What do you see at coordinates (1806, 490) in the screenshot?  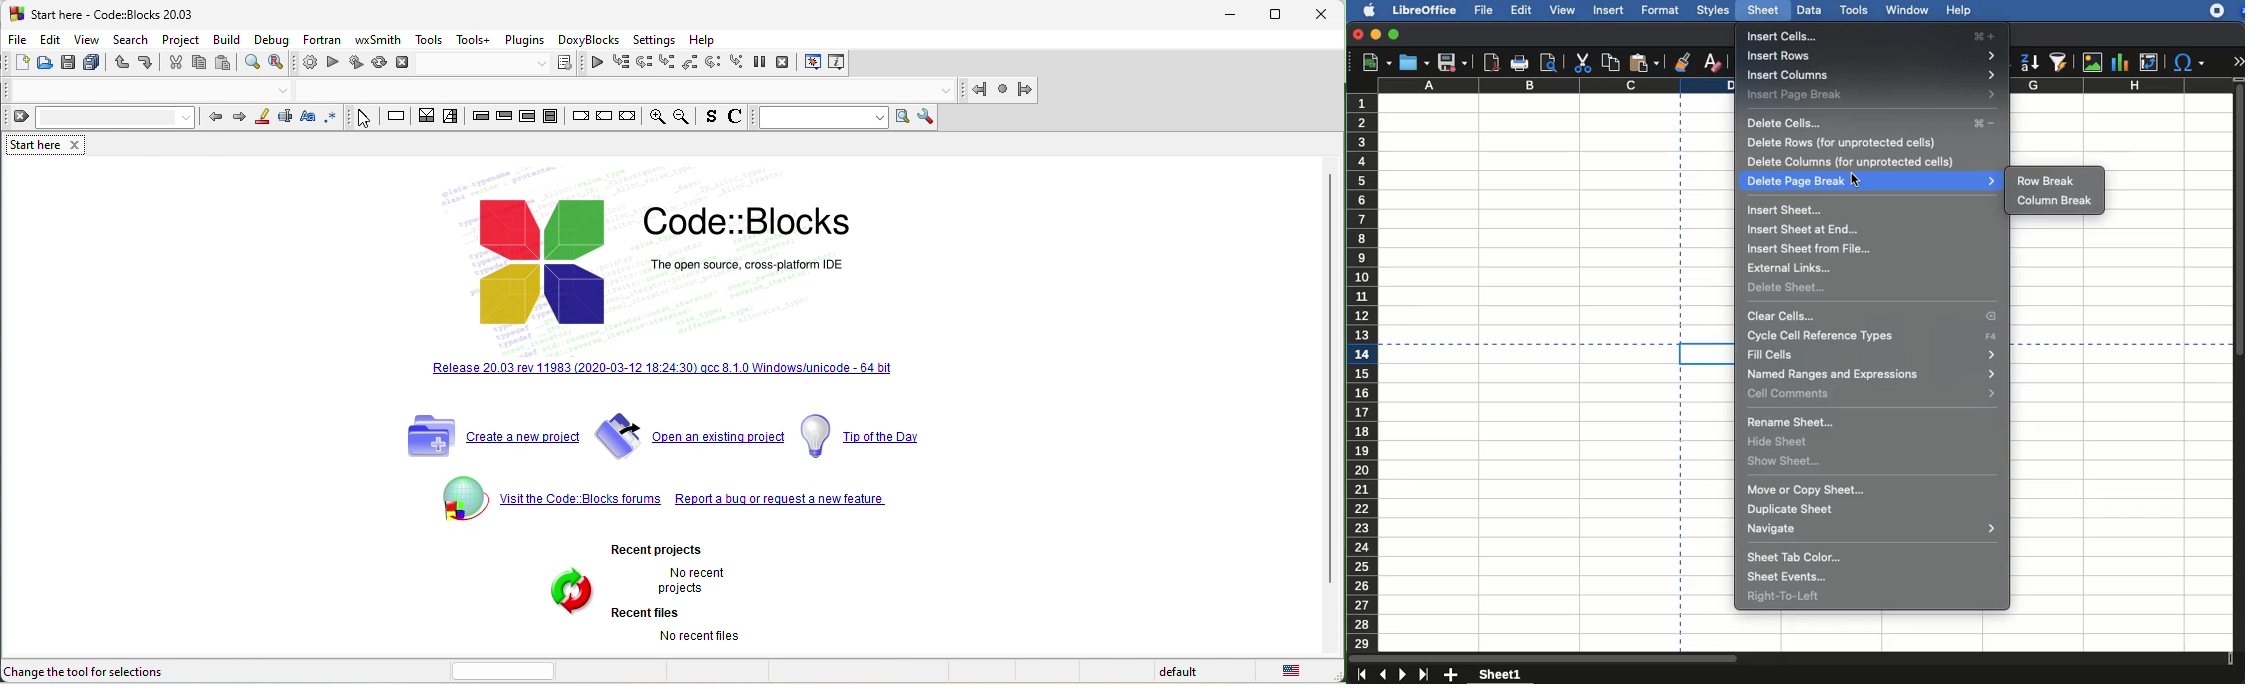 I see `move or copy sheet` at bounding box center [1806, 490].